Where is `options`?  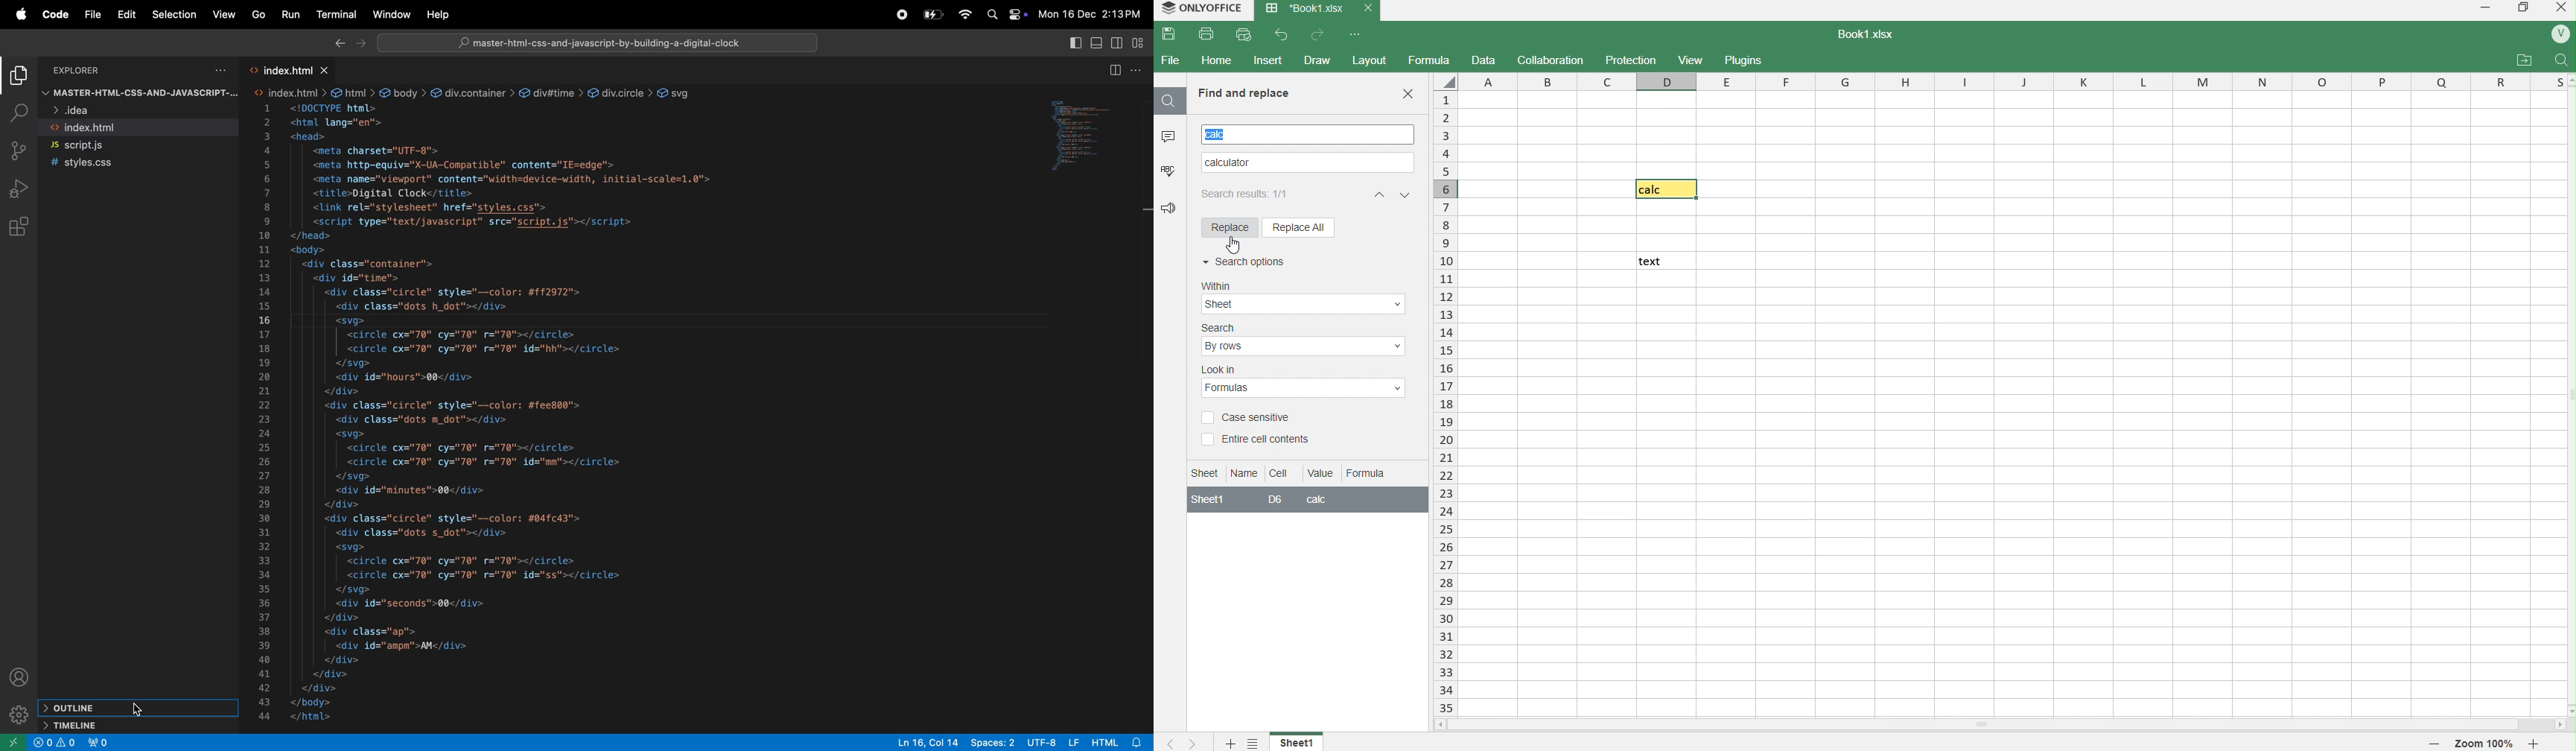
options is located at coordinates (1140, 71).